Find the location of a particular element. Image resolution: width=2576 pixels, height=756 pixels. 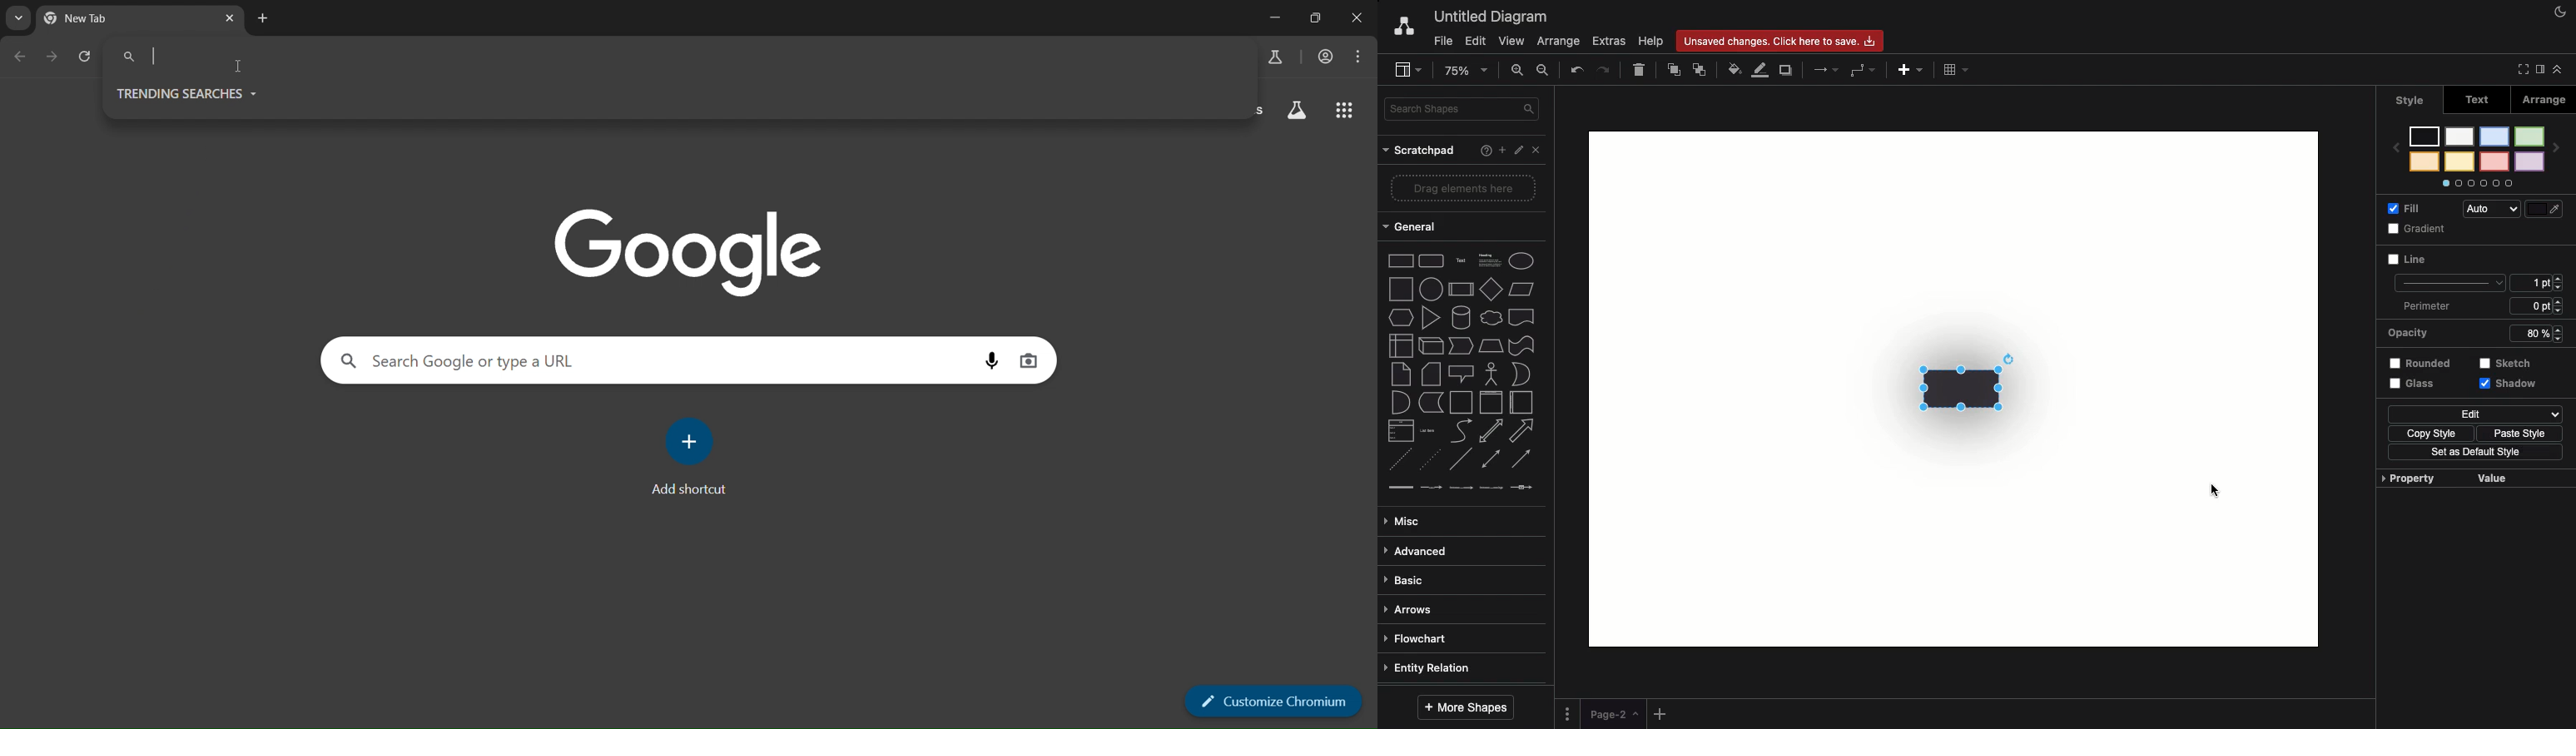

Table is located at coordinates (1959, 71).